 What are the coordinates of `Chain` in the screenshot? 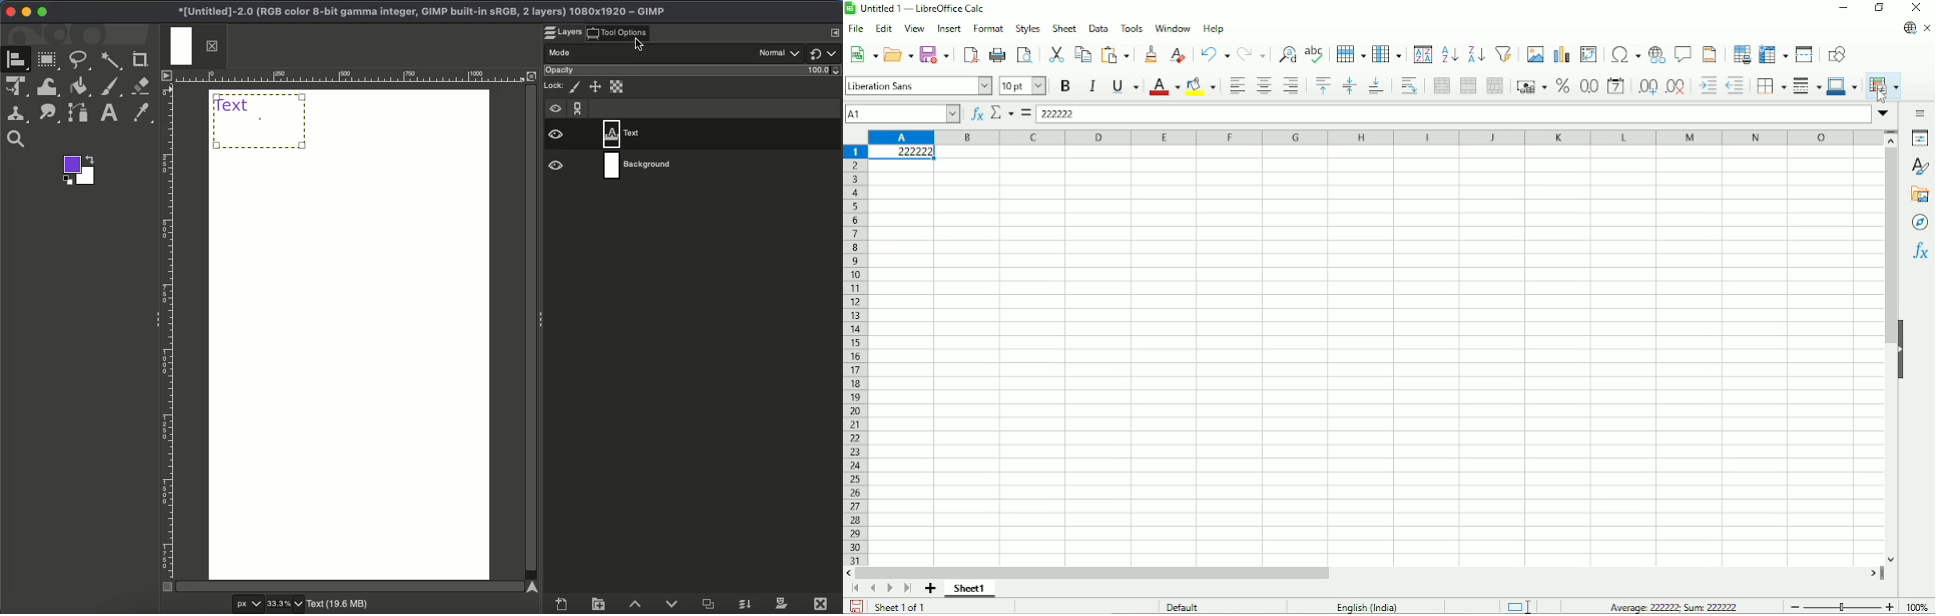 It's located at (578, 108).